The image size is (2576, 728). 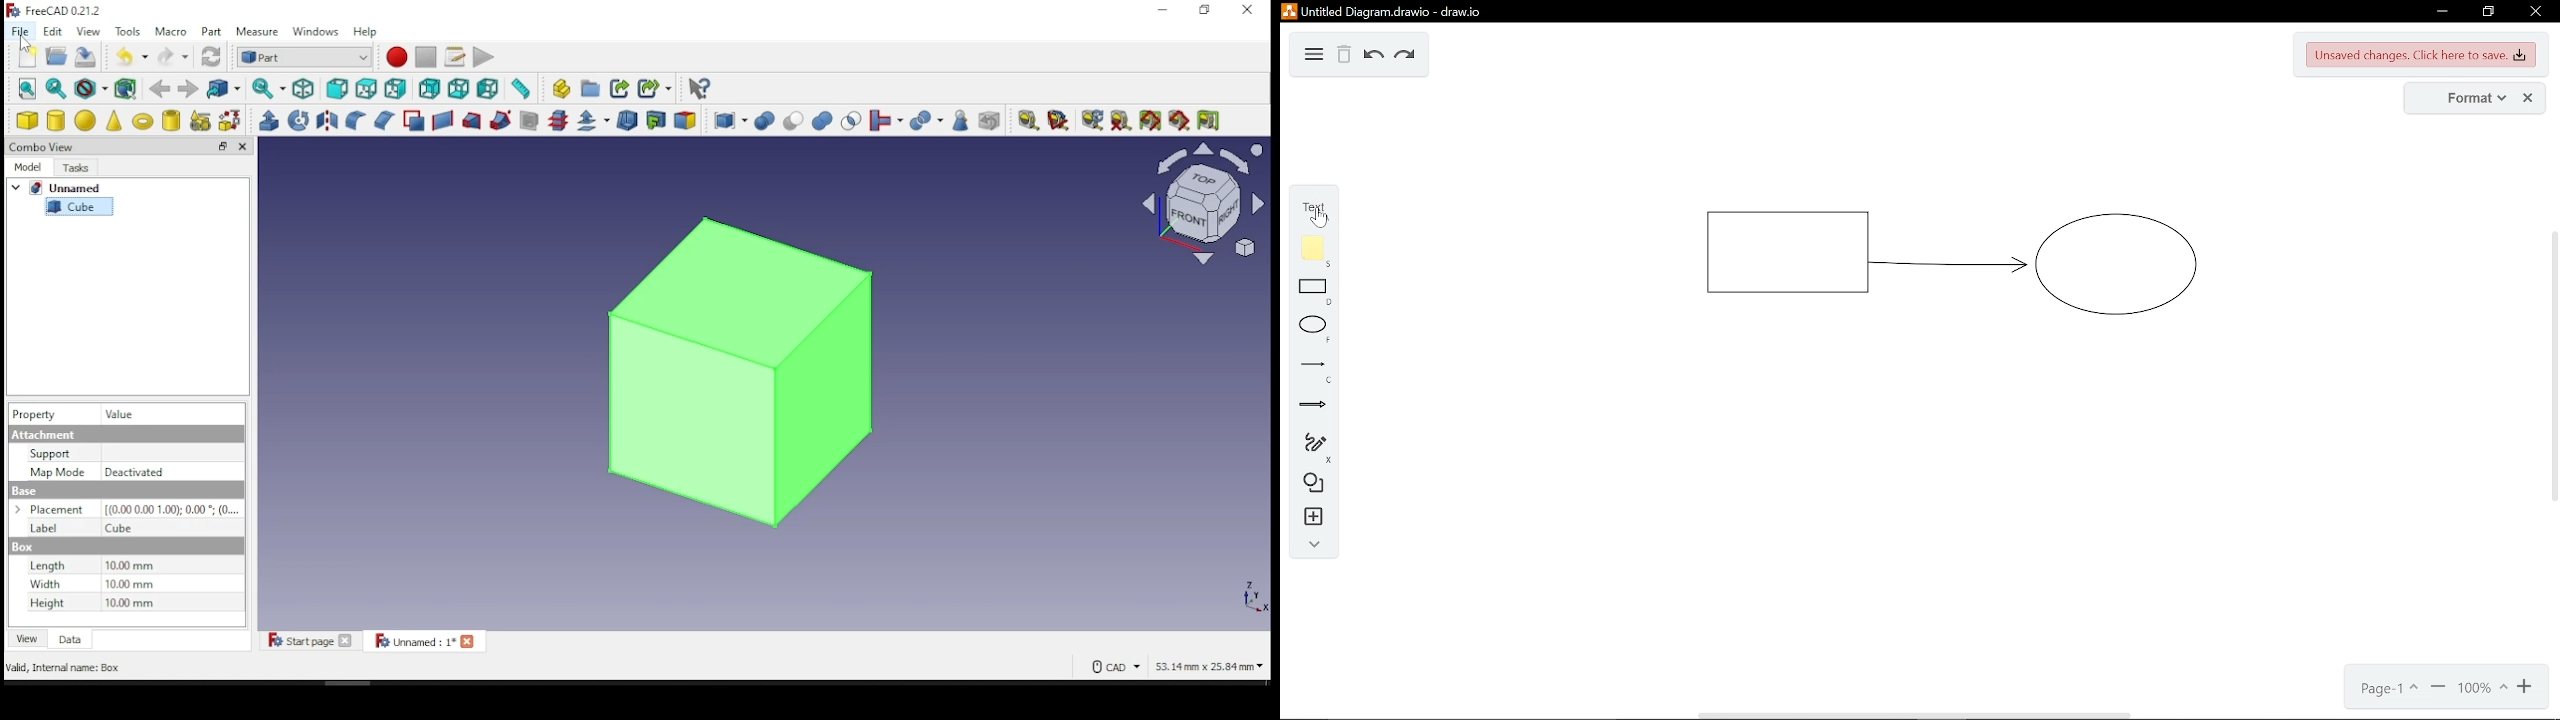 What do you see at coordinates (397, 88) in the screenshot?
I see `right` at bounding box center [397, 88].